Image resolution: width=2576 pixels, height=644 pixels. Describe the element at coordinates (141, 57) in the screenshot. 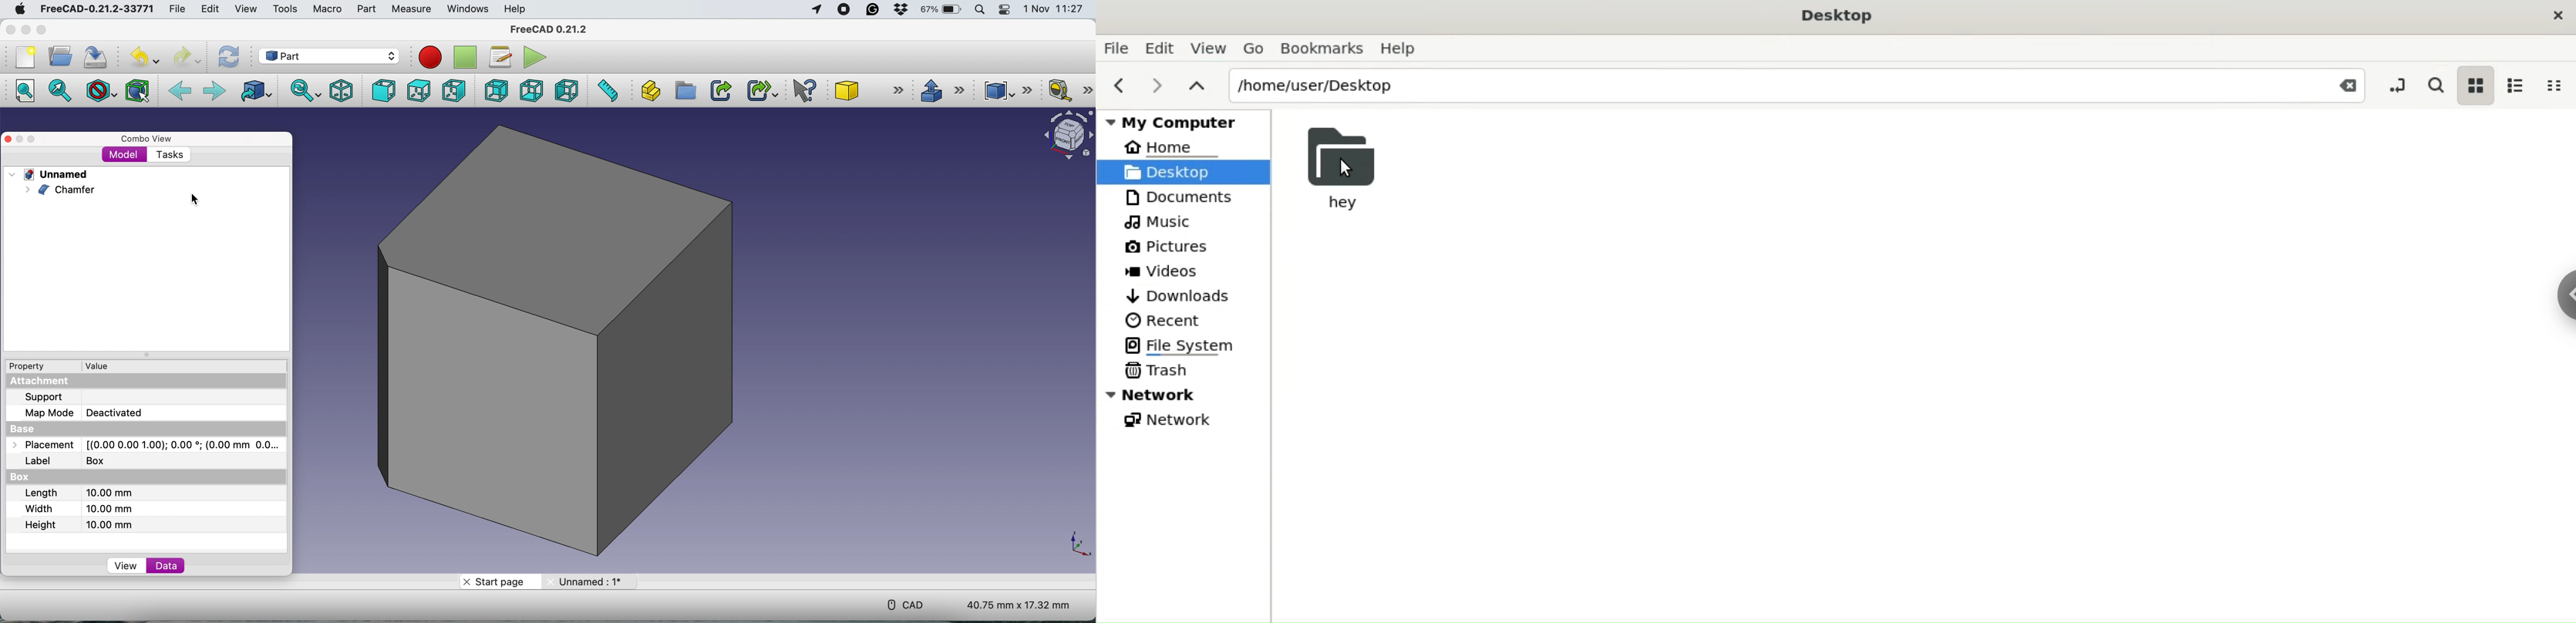

I see `undo` at that location.